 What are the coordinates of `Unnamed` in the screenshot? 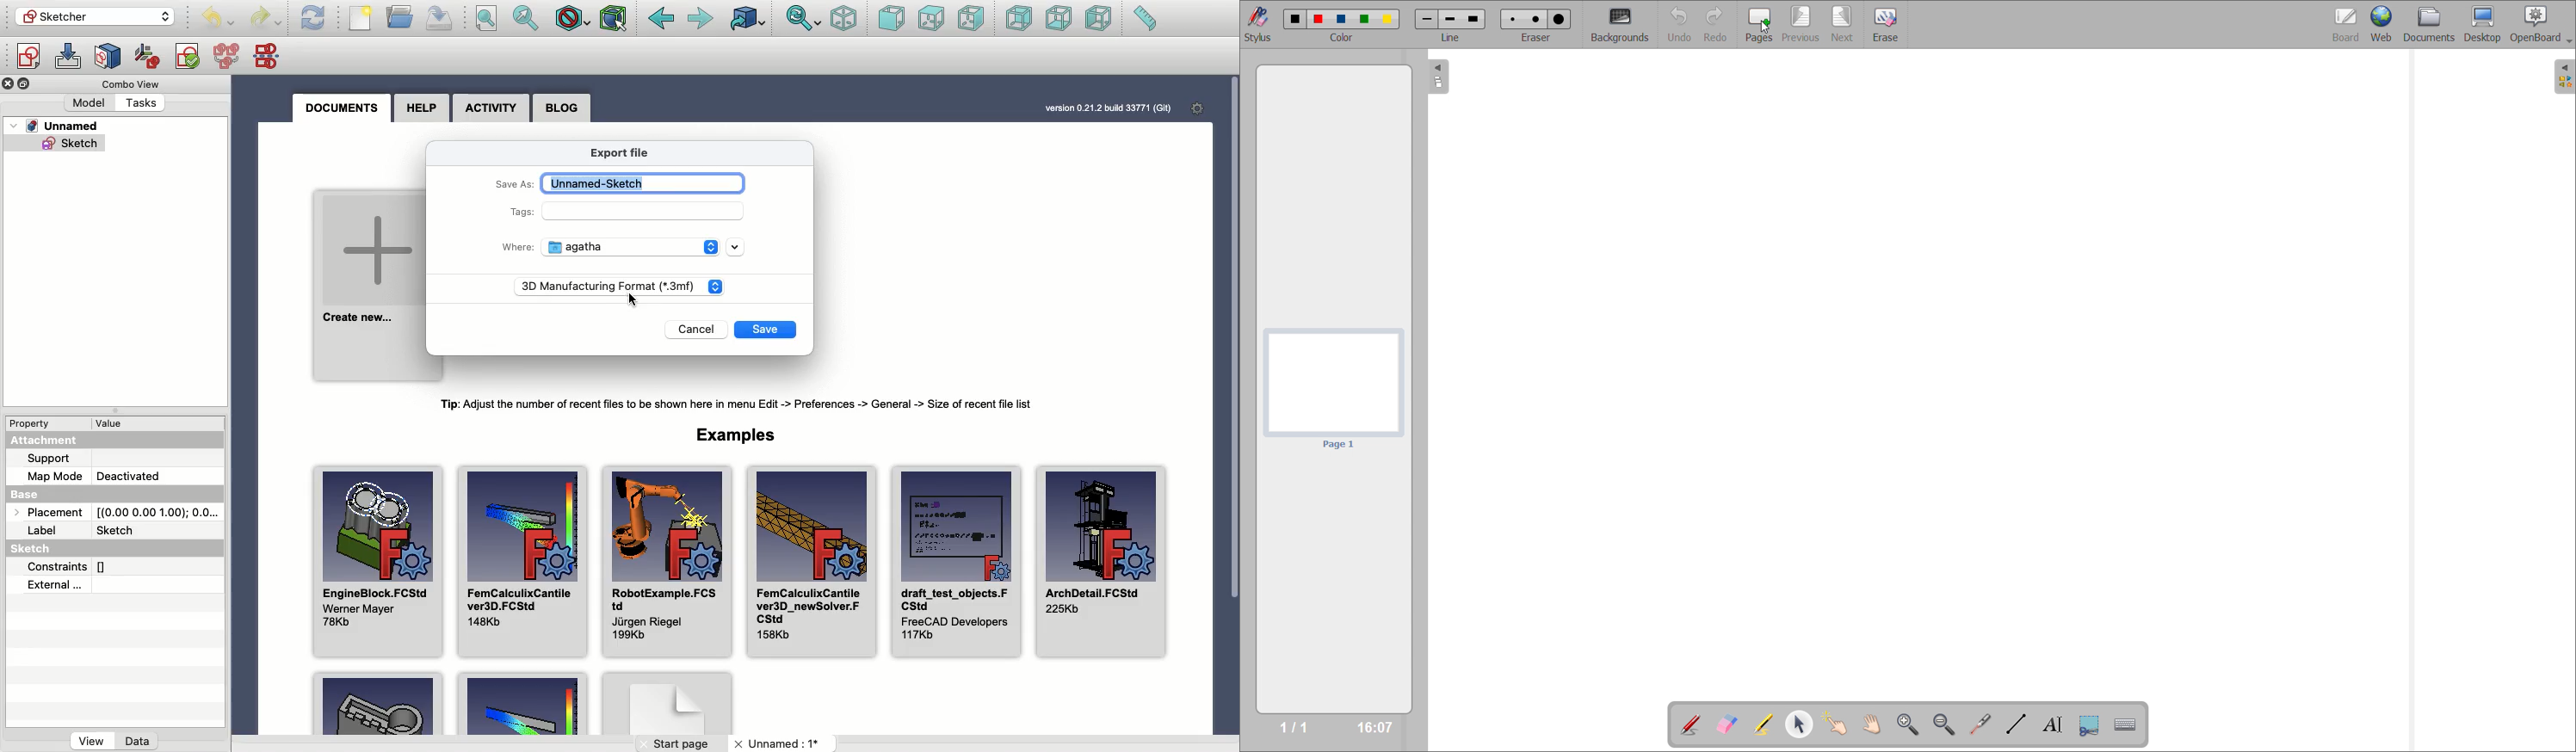 It's located at (58, 127).